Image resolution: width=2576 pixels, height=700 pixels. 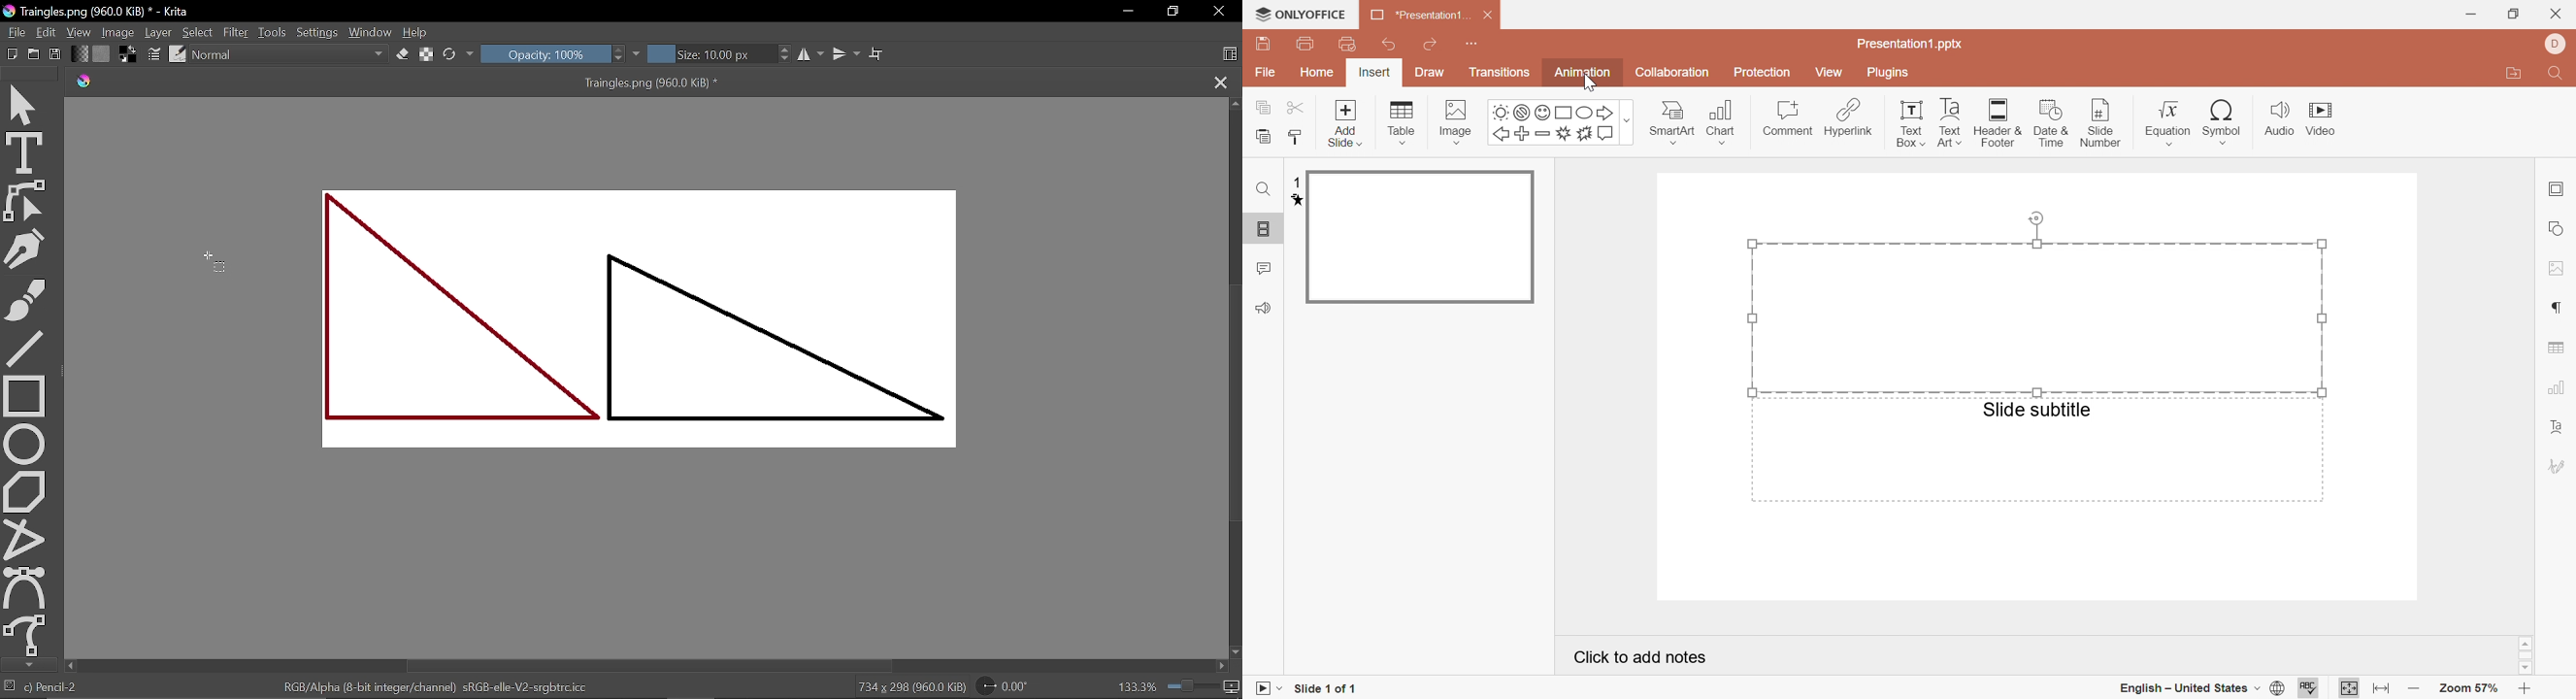 What do you see at coordinates (80, 54) in the screenshot?
I see `Fill pattern` at bounding box center [80, 54].